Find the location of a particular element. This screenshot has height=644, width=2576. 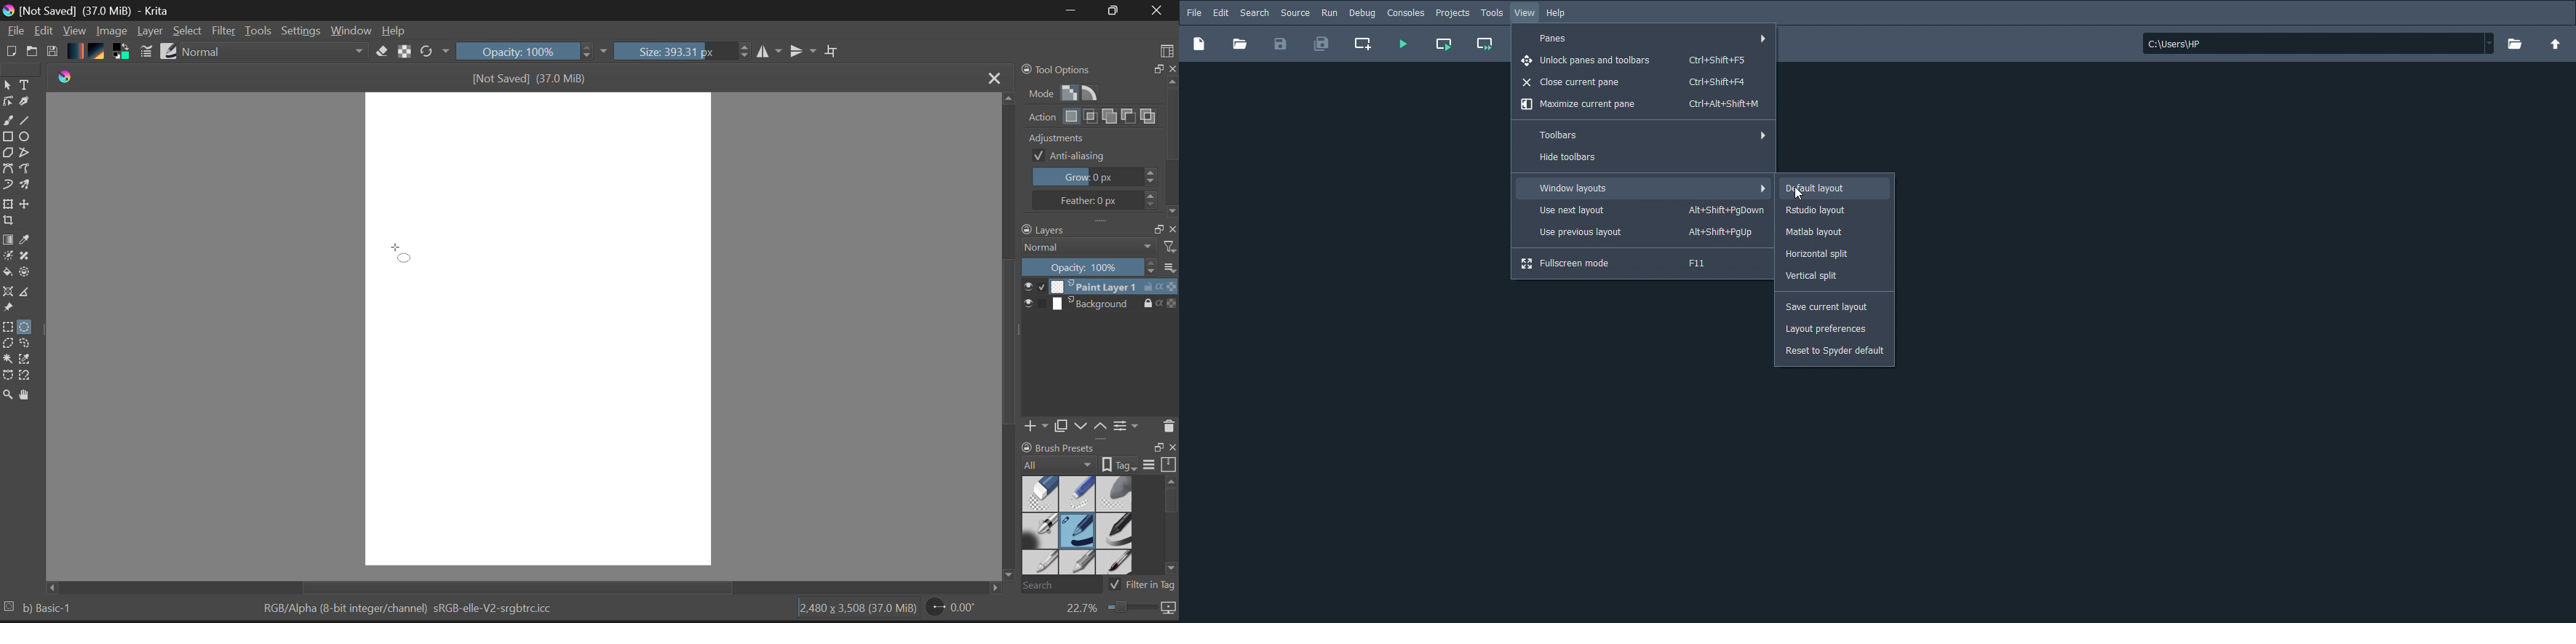

Help is located at coordinates (1559, 12).